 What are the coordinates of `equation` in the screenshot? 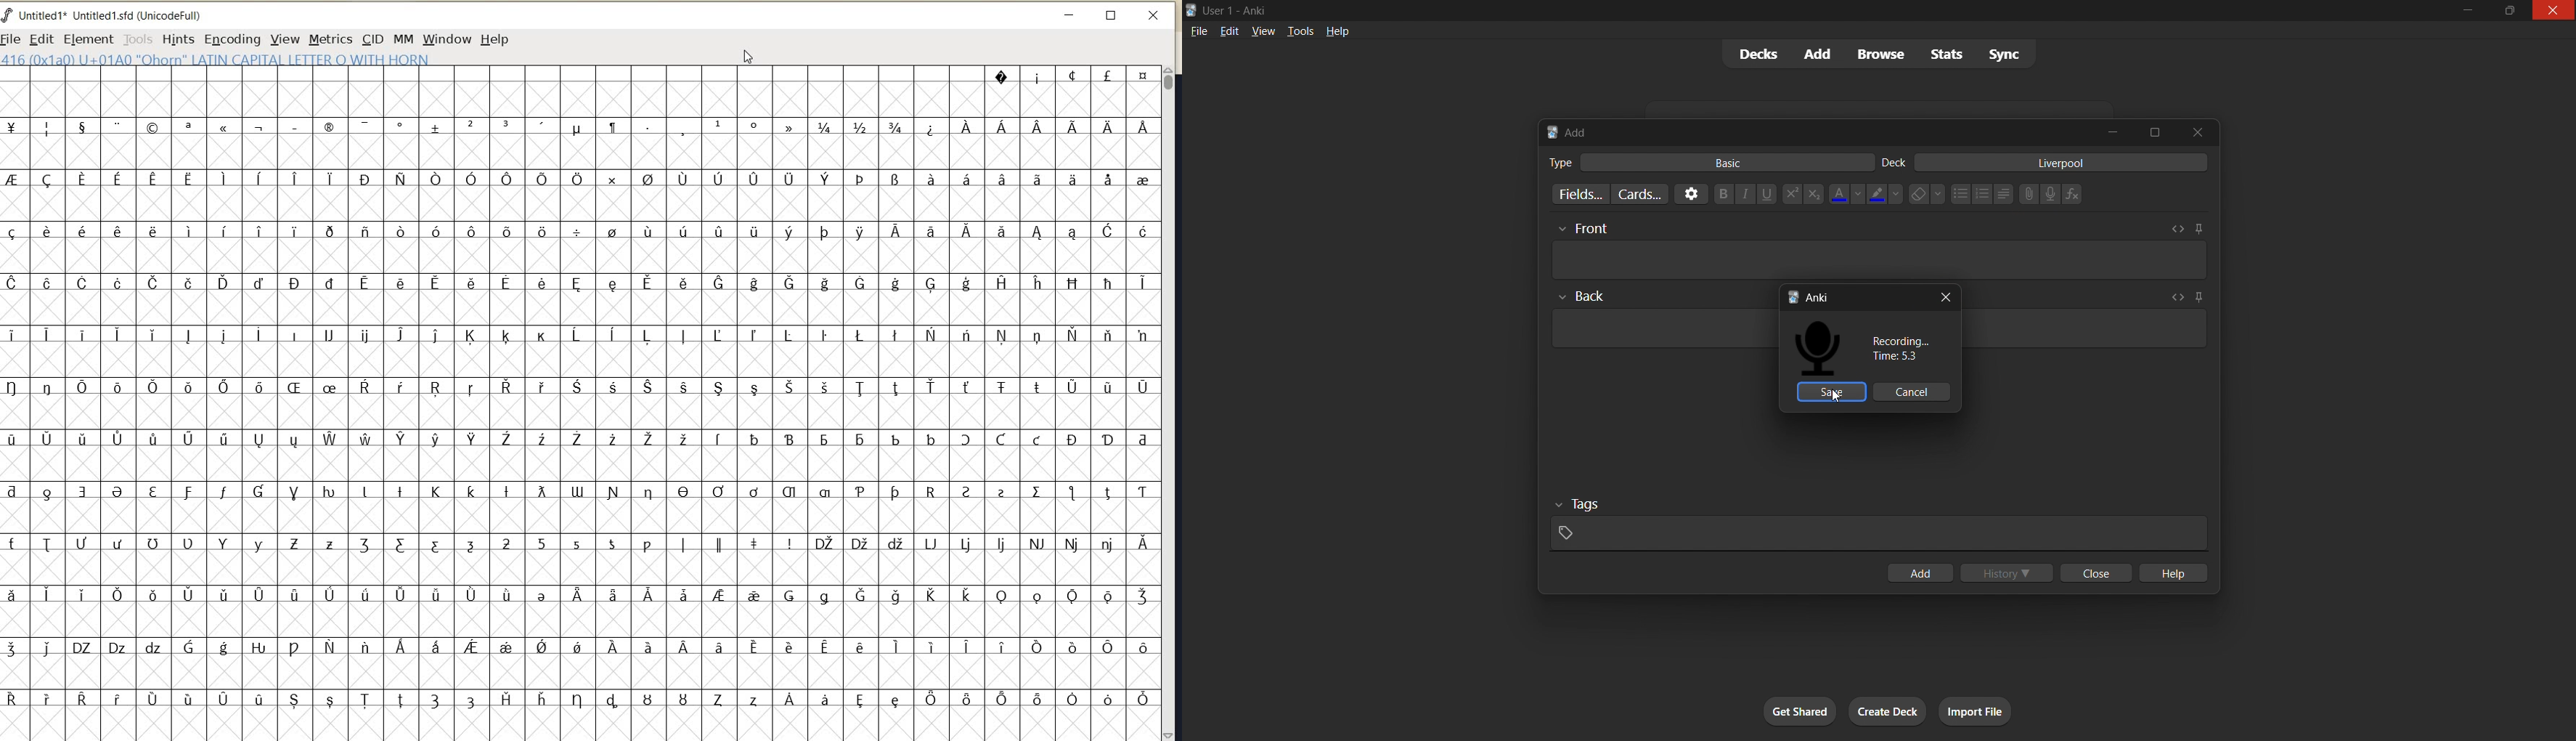 It's located at (2075, 195).